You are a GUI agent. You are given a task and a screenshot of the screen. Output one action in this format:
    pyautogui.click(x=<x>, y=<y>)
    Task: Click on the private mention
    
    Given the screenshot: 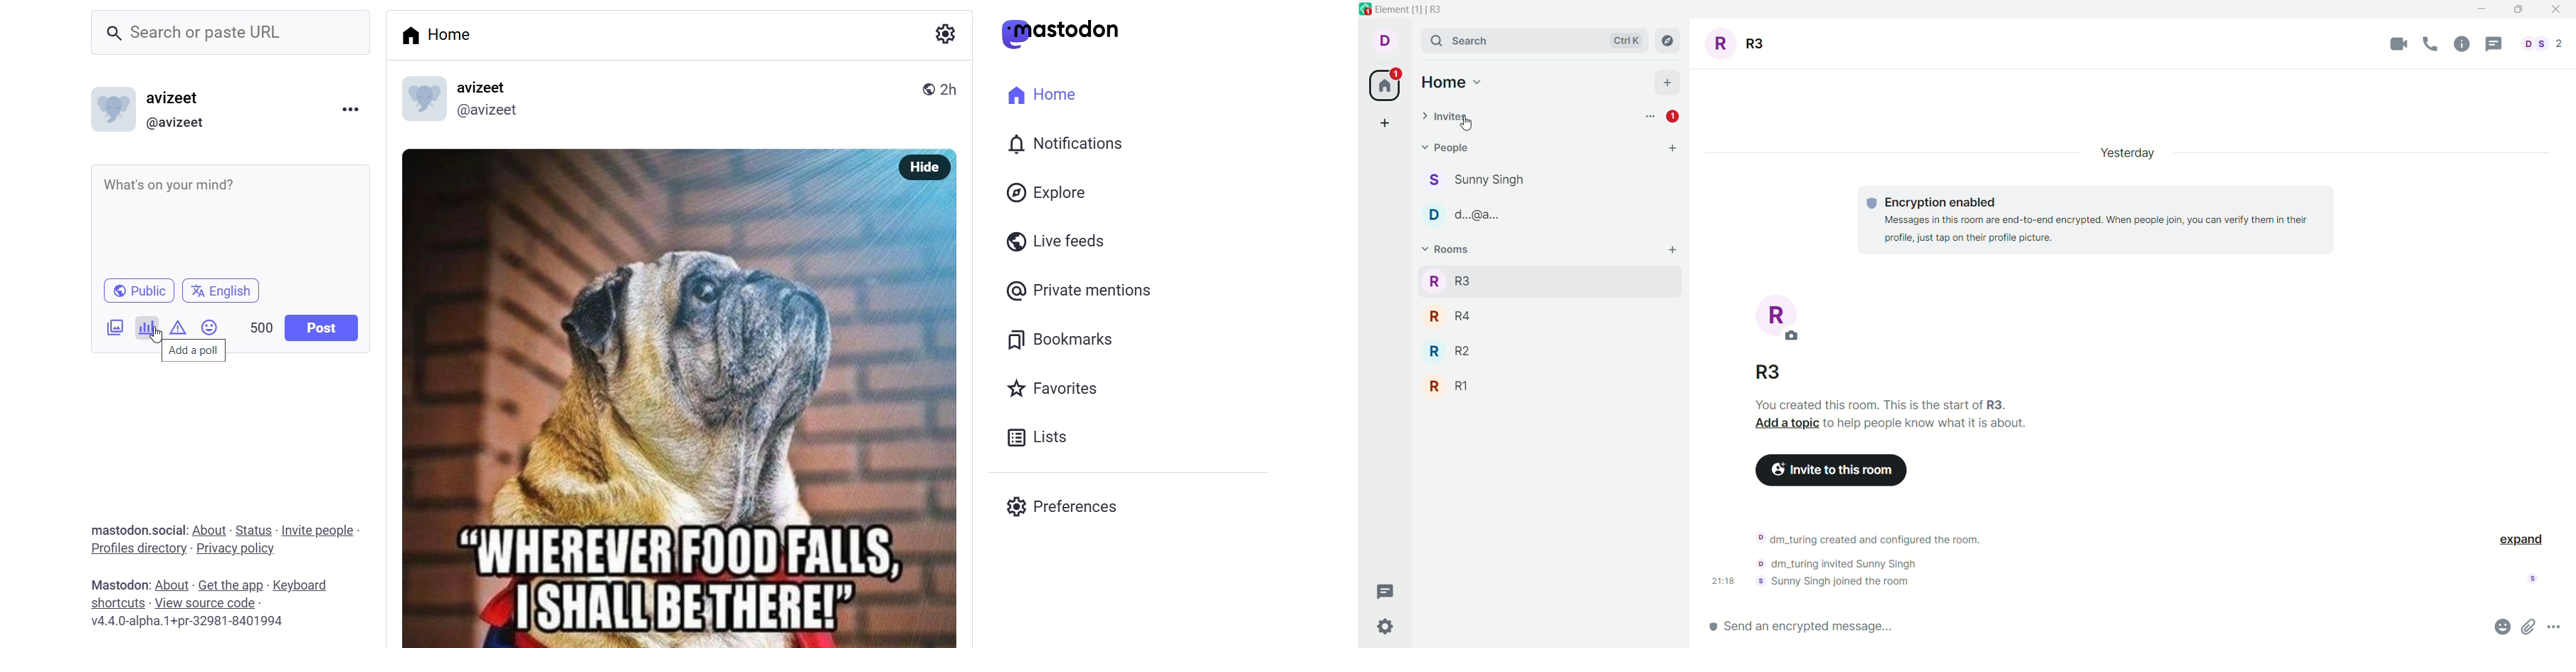 What is the action you would take?
    pyautogui.click(x=1080, y=290)
    